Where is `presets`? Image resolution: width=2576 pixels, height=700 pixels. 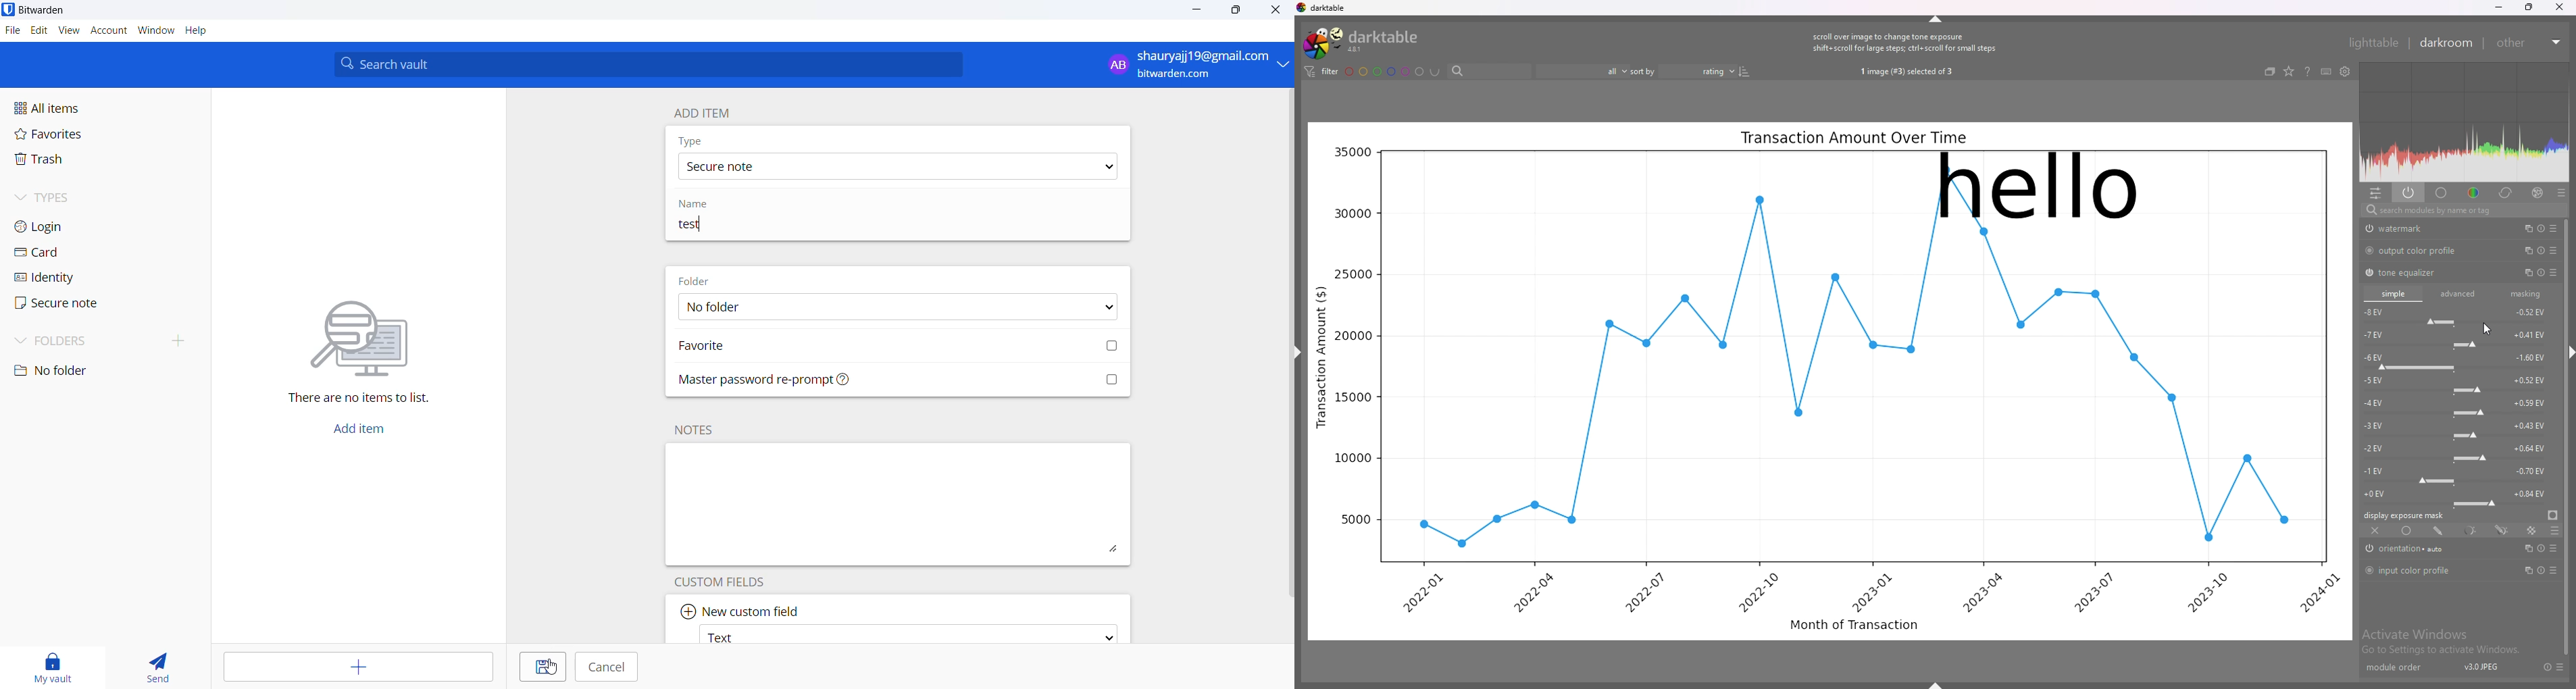
presets is located at coordinates (2561, 192).